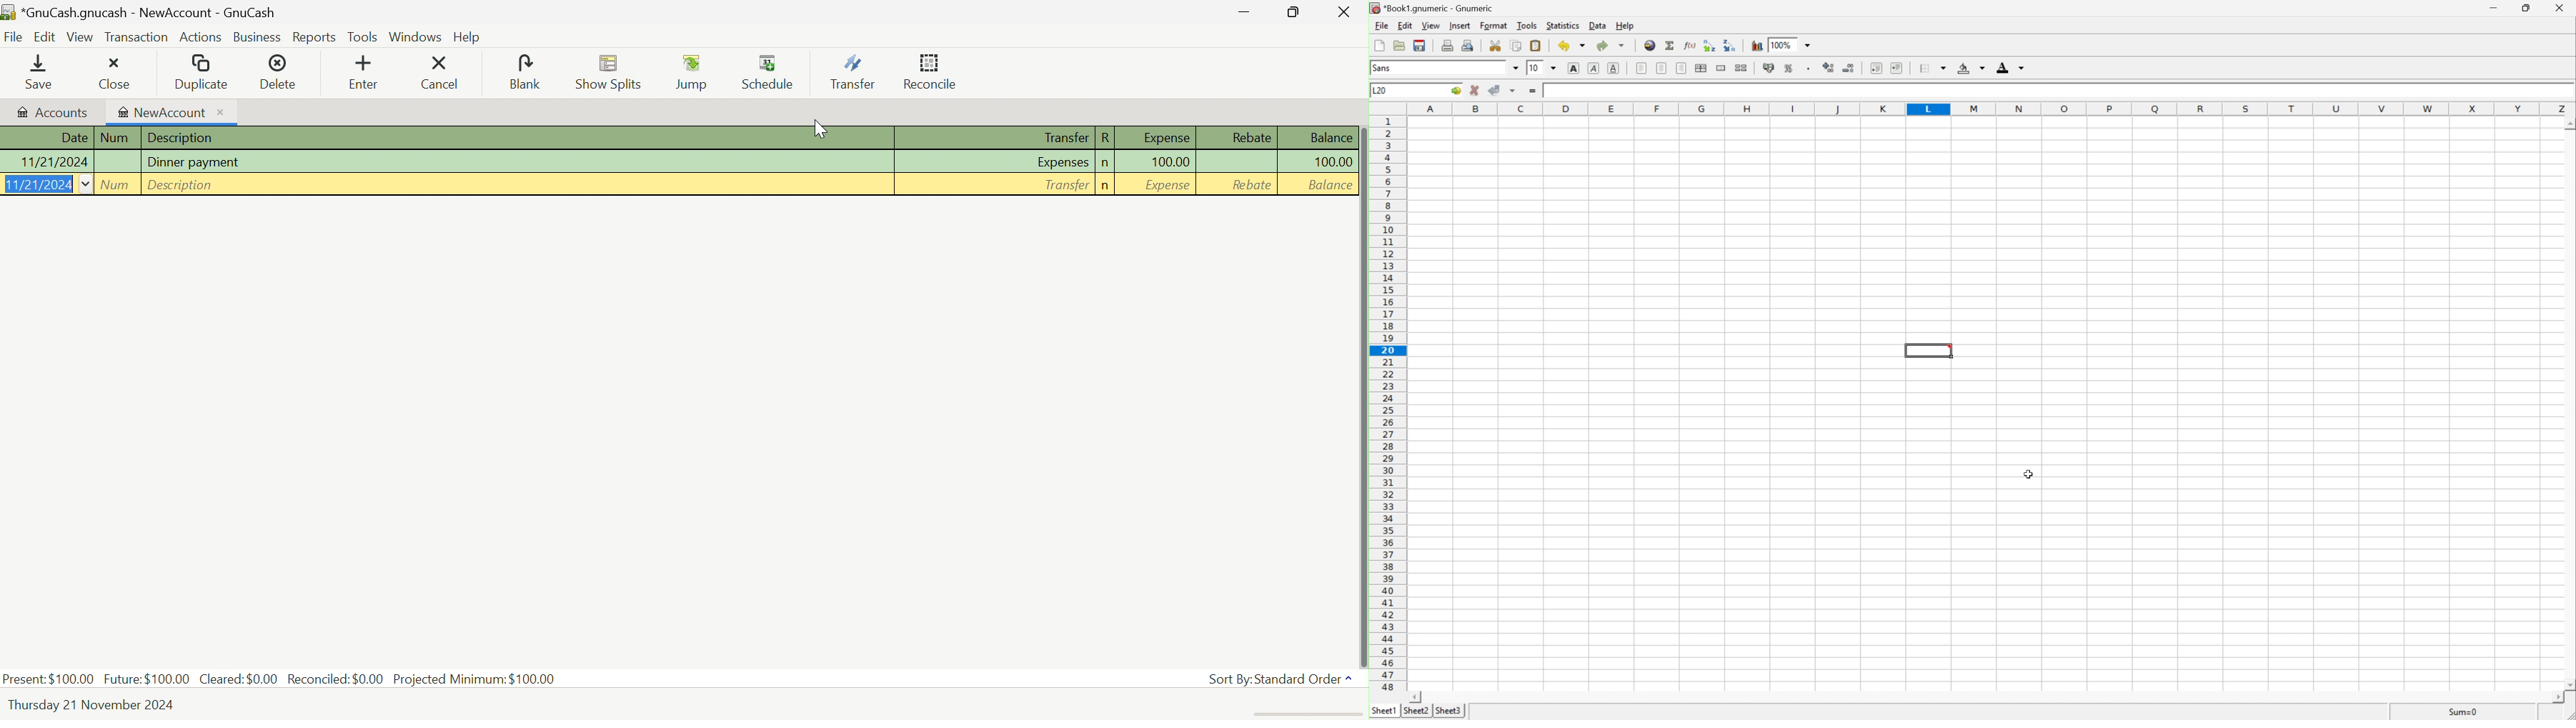 The width and height of the screenshot is (2576, 728). I want to click on Enter, so click(365, 72).